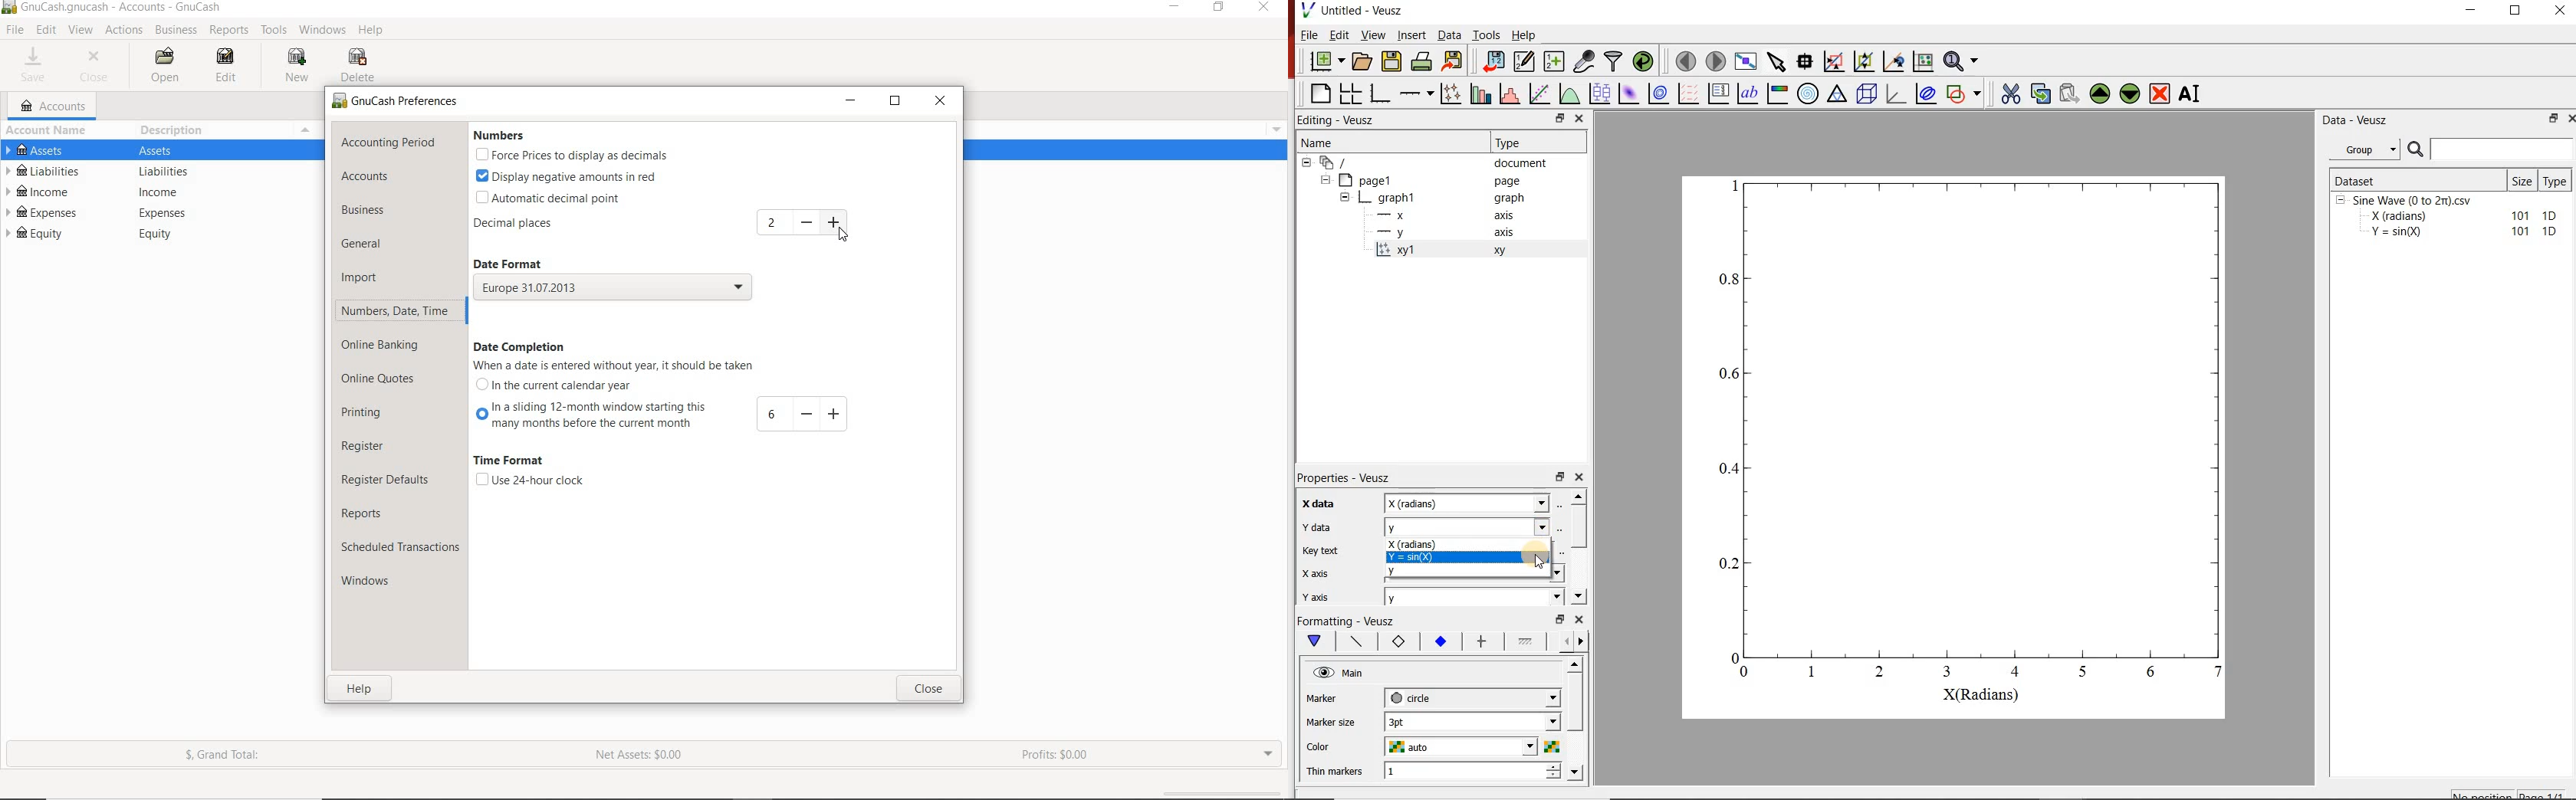 The width and height of the screenshot is (2576, 812). What do you see at coordinates (231, 67) in the screenshot?
I see `EDIT` at bounding box center [231, 67].